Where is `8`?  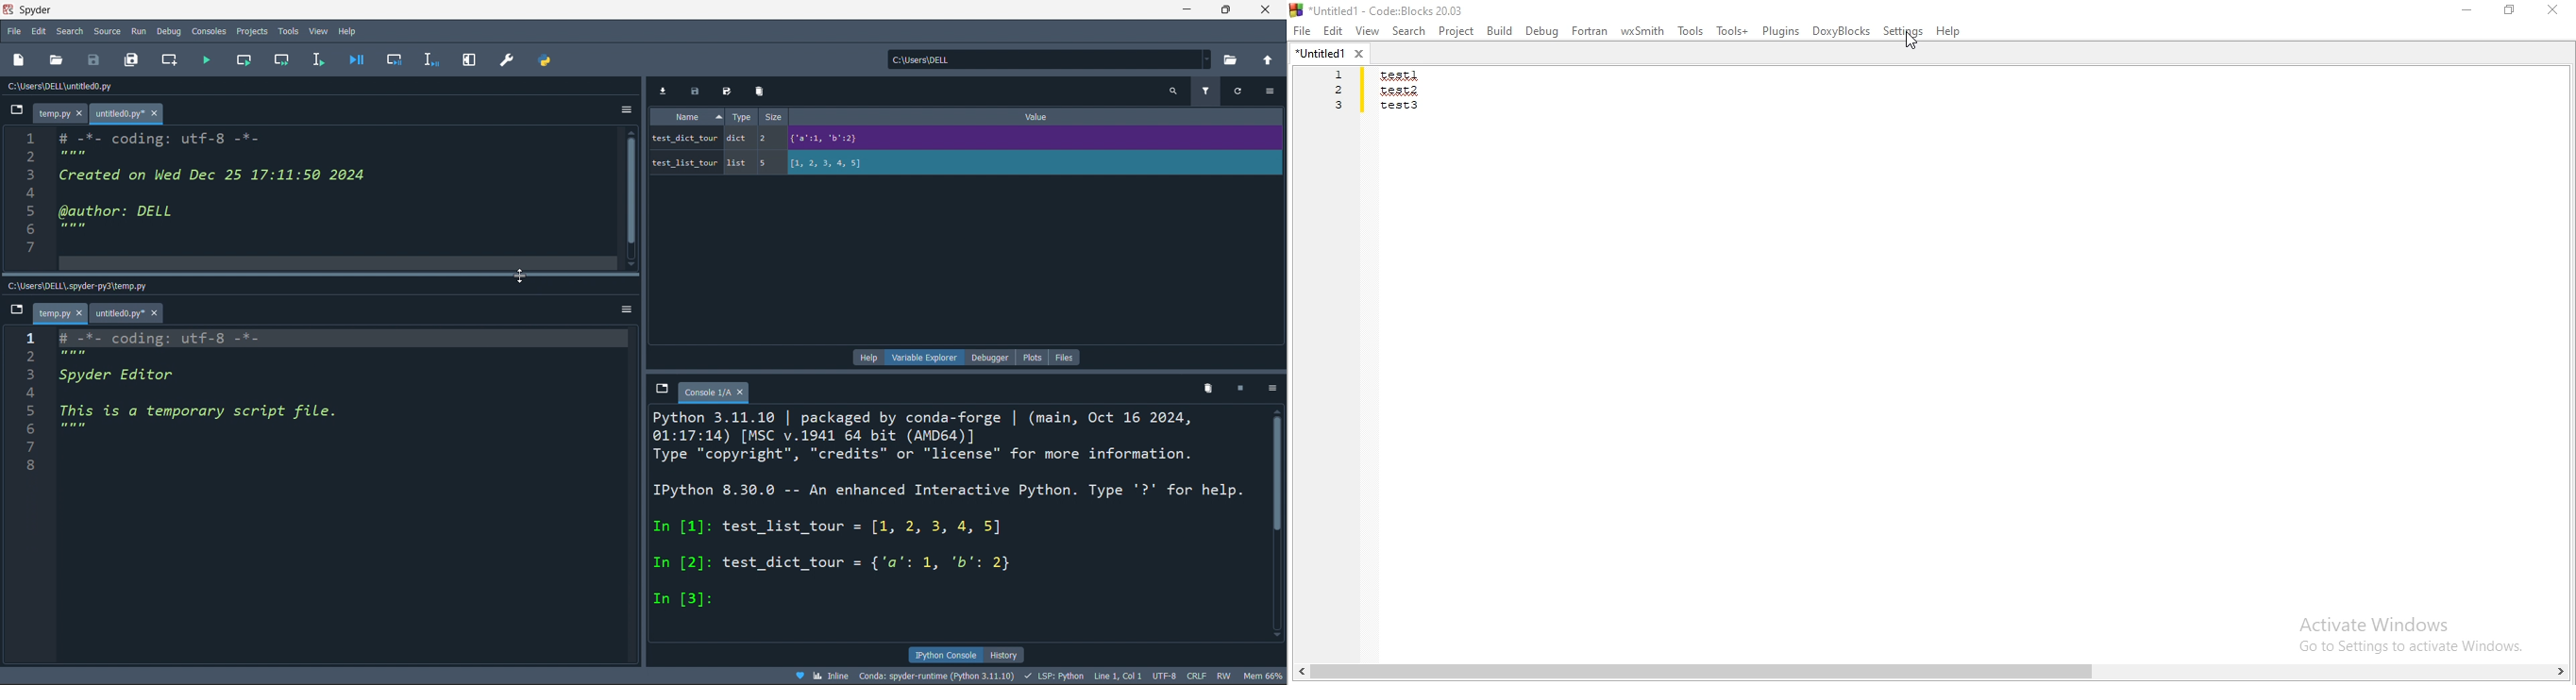 8 is located at coordinates (34, 263).